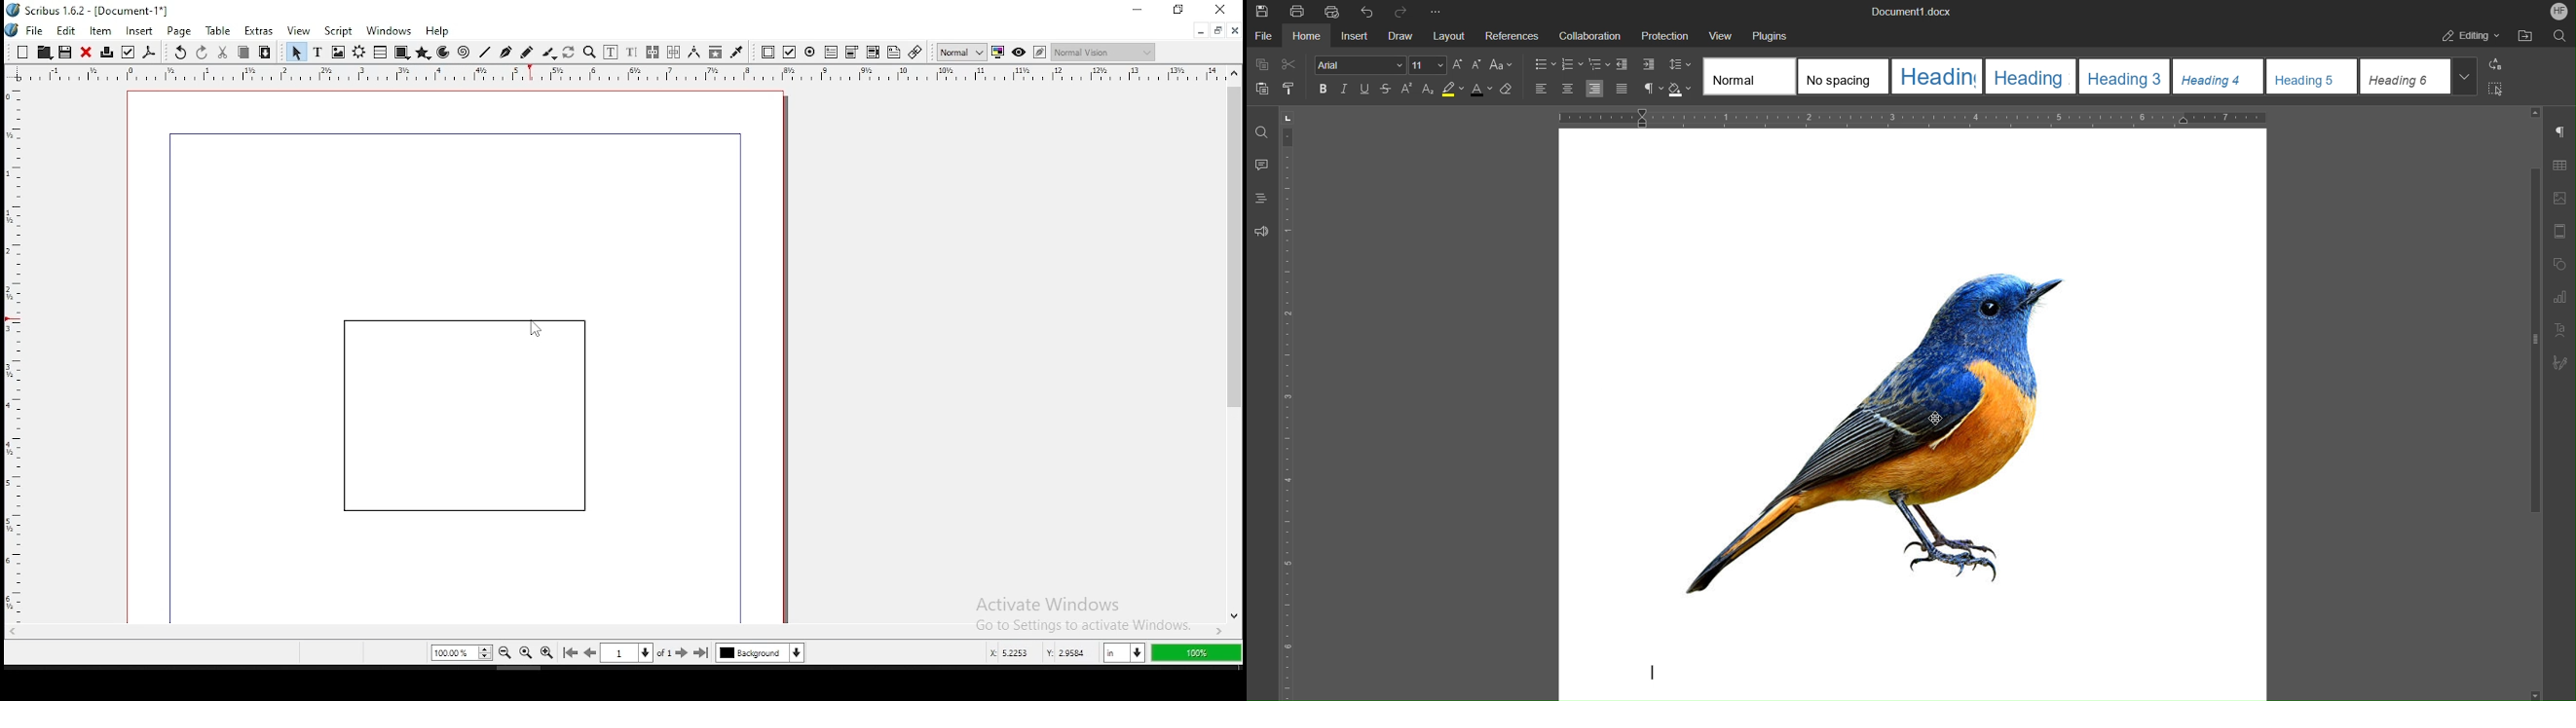  Describe the element at coordinates (616, 633) in the screenshot. I see `scroll bar` at that location.